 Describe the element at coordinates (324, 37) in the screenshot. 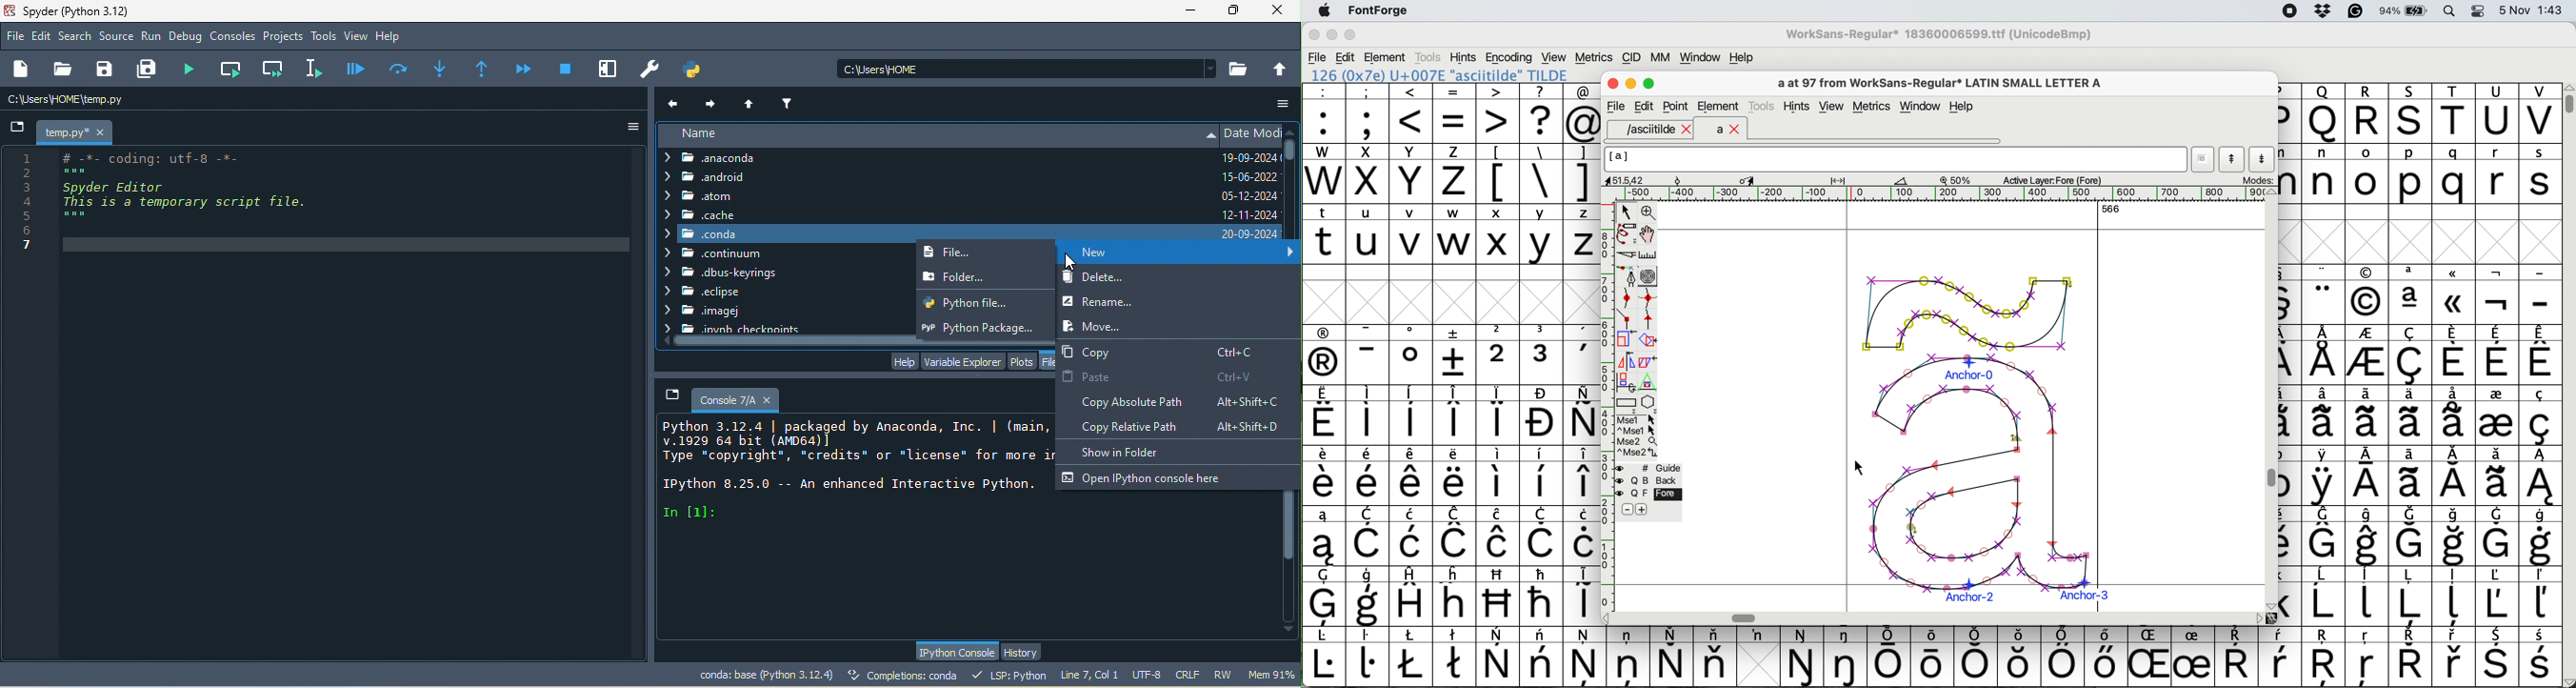

I see `tools` at that location.